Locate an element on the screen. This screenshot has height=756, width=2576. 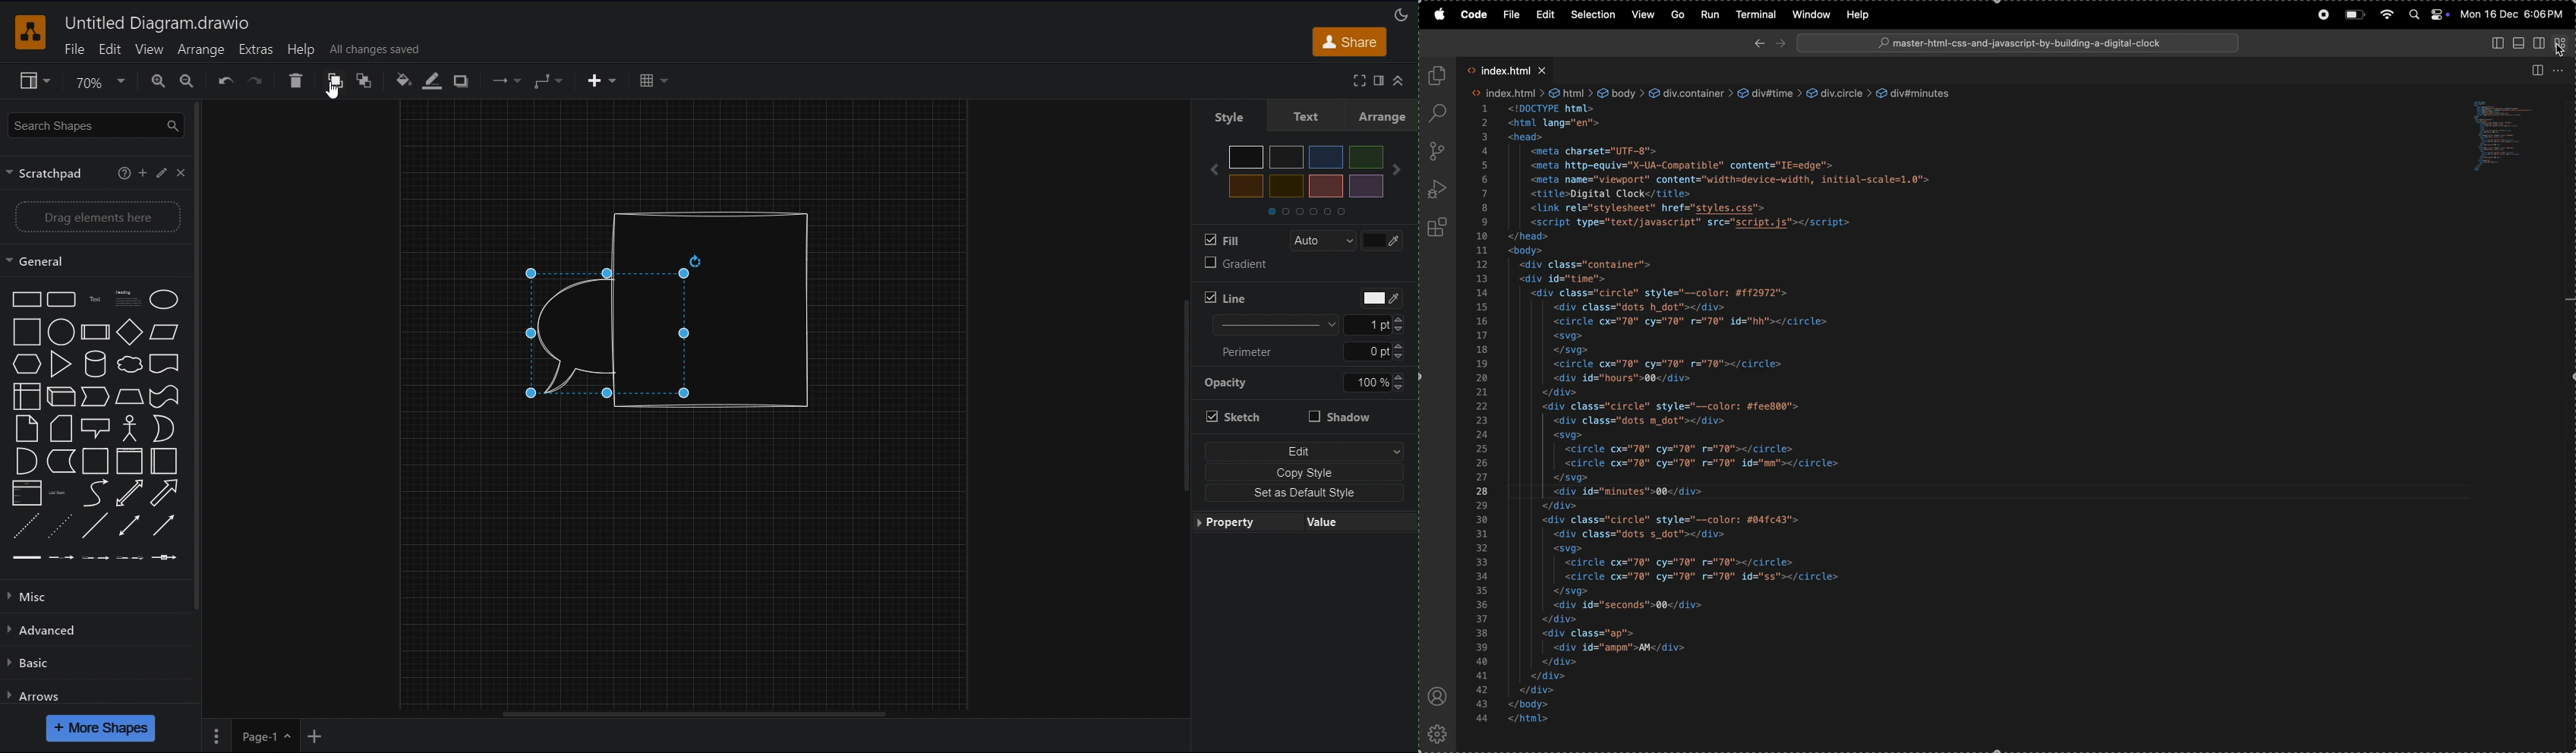
Search Shapes is located at coordinates (96, 125).